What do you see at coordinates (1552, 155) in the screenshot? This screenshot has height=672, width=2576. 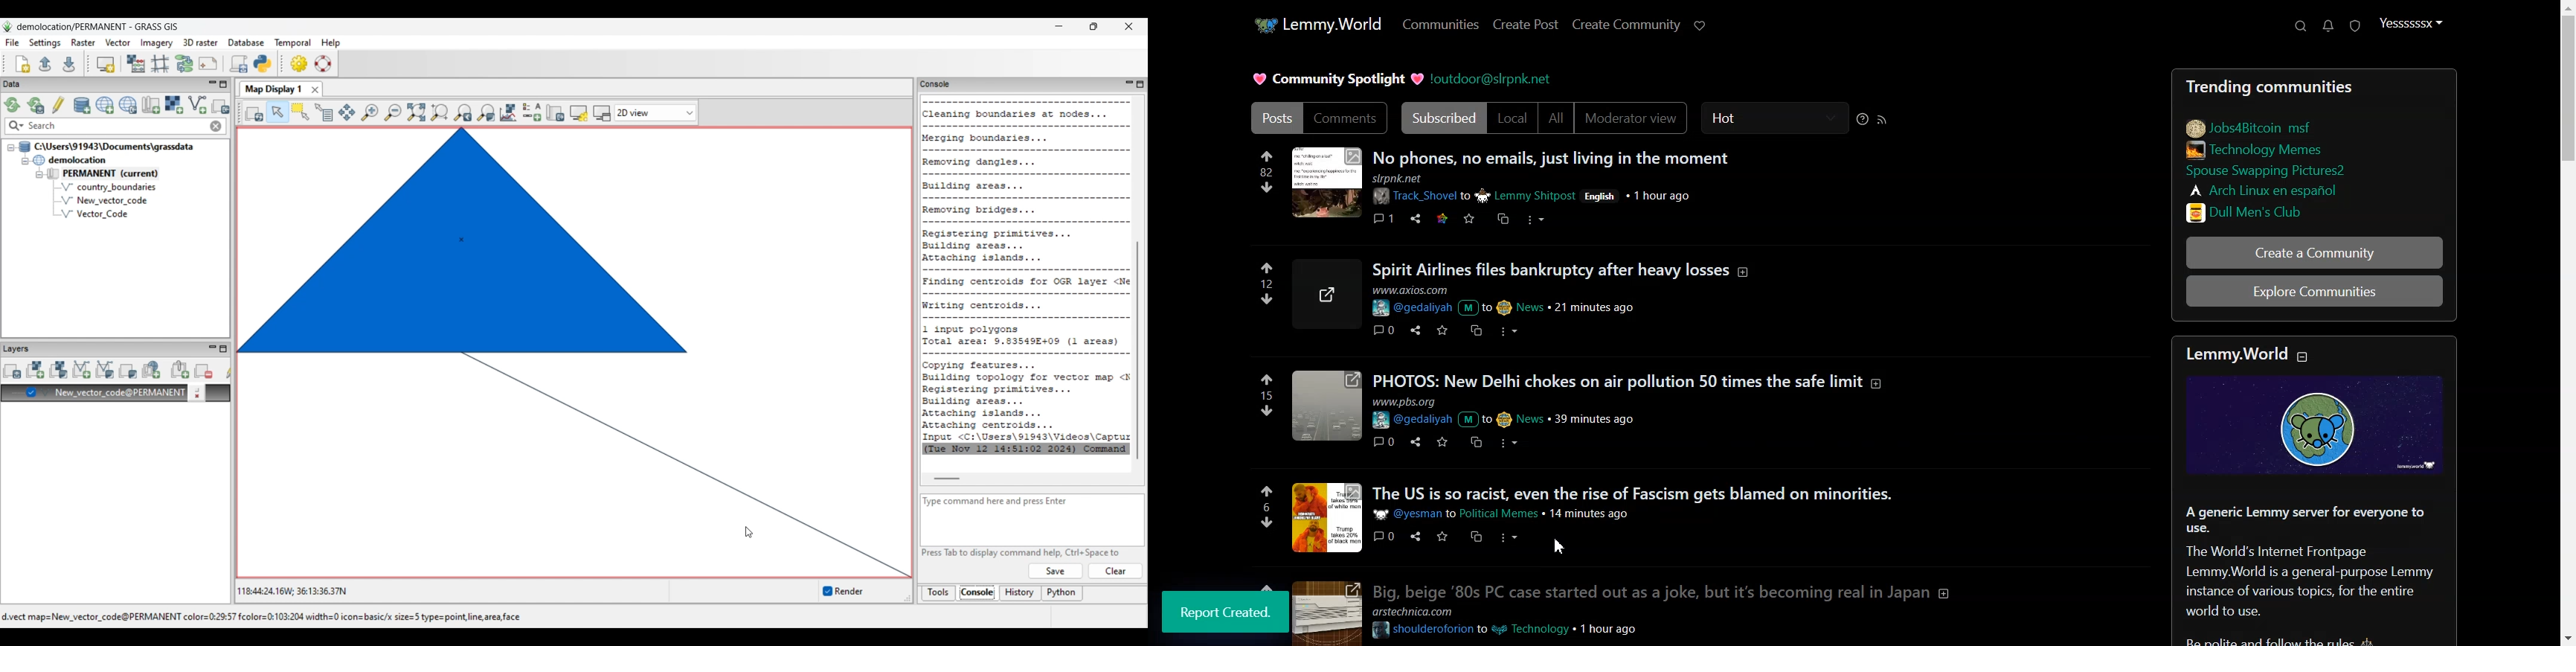 I see `Posts` at bounding box center [1552, 155].